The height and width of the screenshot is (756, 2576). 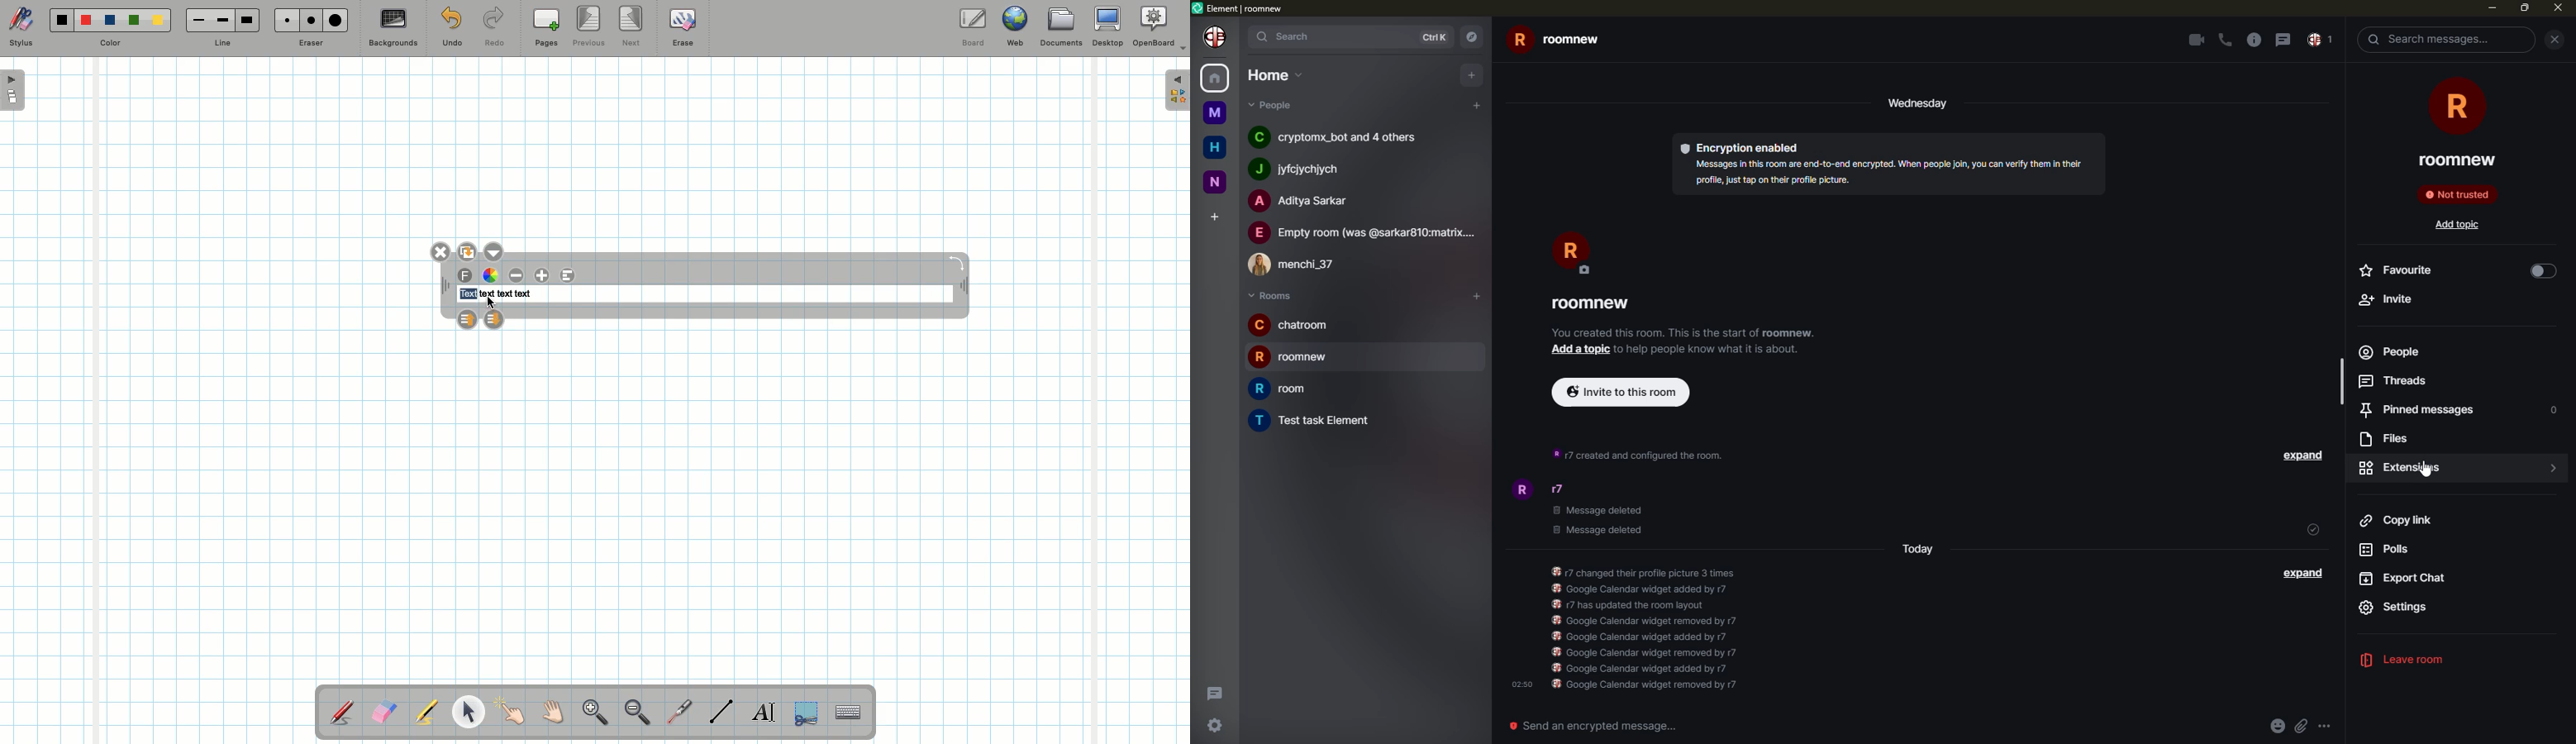 What do you see at coordinates (1742, 147) in the screenshot?
I see `encryption enabled` at bounding box center [1742, 147].